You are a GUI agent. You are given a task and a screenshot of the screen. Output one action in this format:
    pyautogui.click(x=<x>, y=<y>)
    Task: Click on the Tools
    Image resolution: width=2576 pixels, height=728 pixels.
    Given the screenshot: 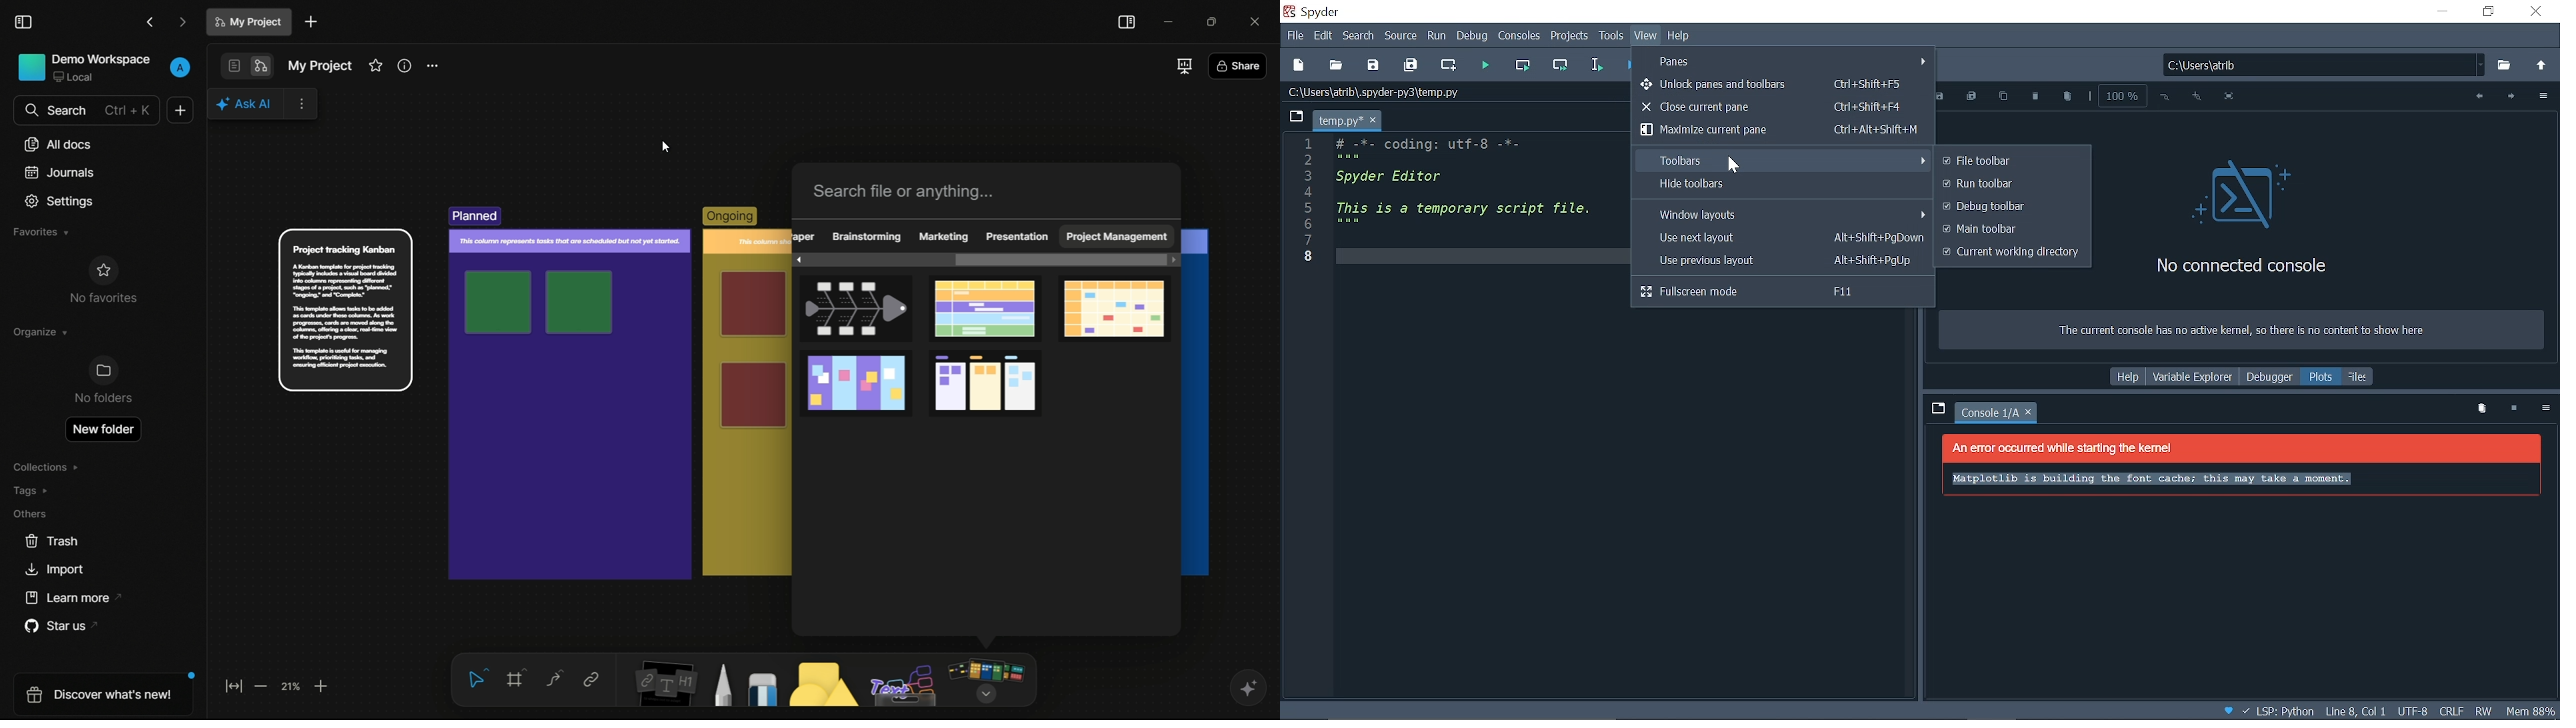 What is the action you would take?
    pyautogui.click(x=1612, y=37)
    